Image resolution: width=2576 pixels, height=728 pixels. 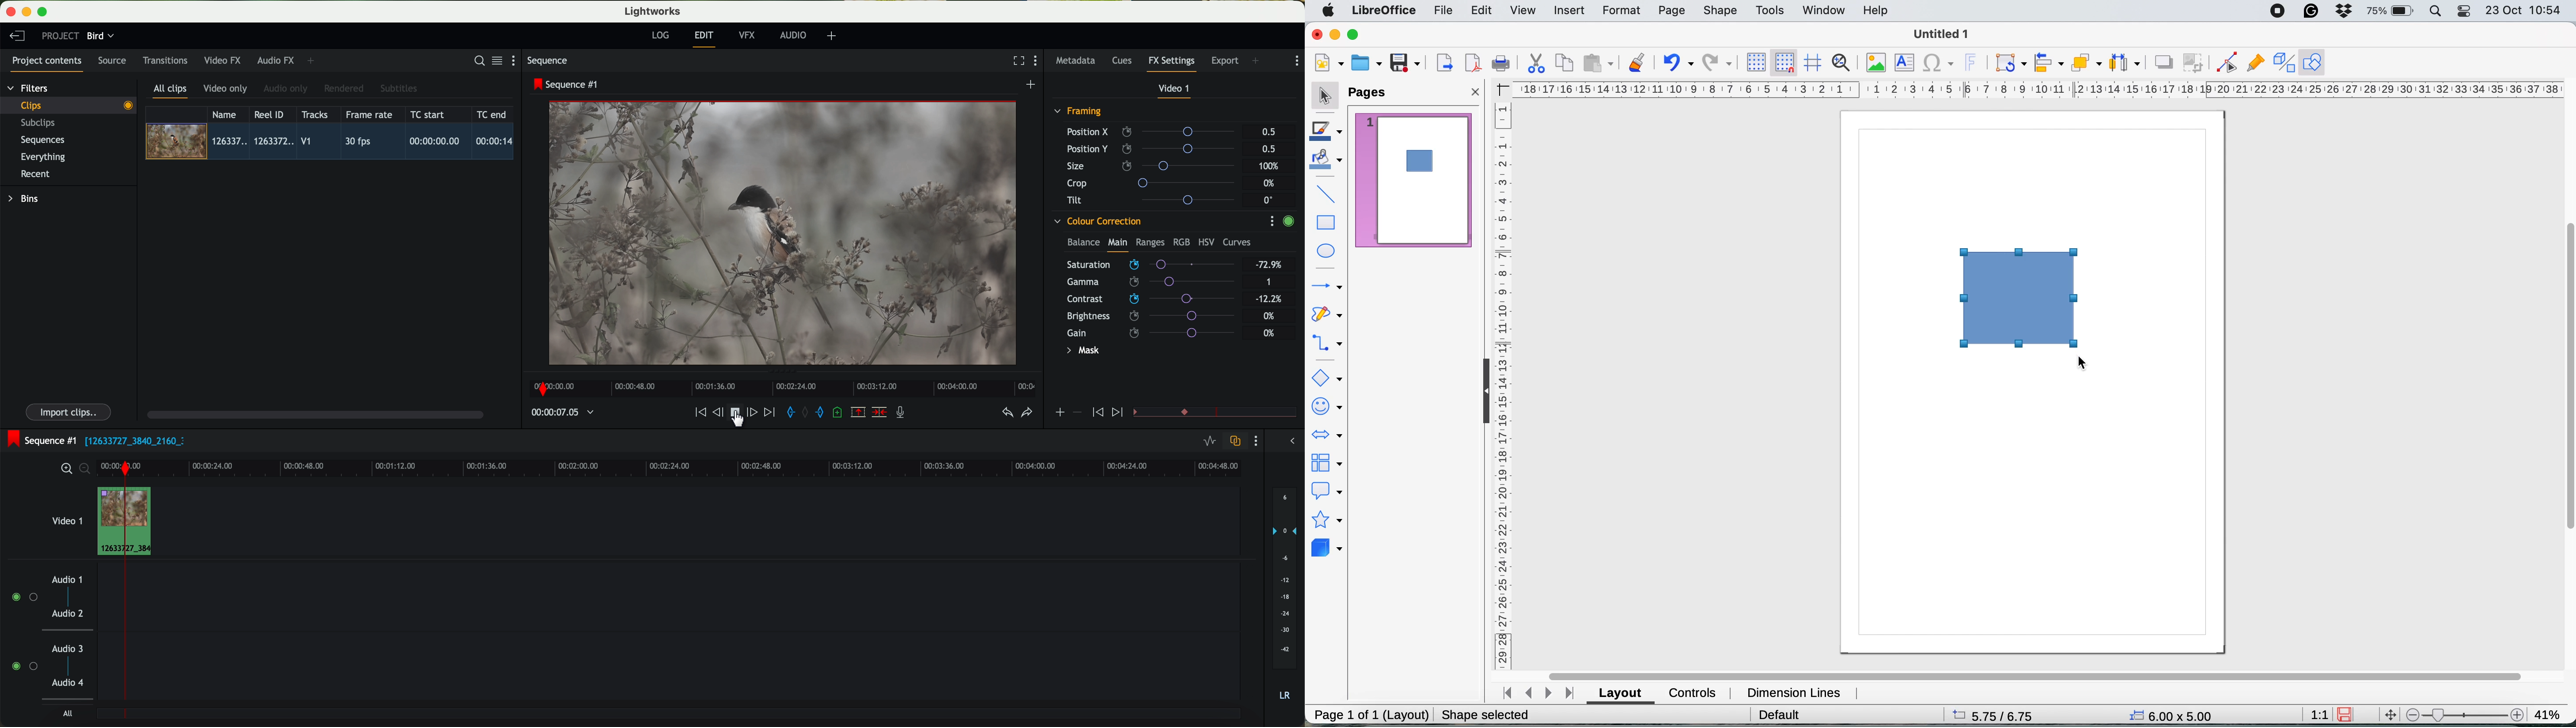 I want to click on block arrows, so click(x=1328, y=437).